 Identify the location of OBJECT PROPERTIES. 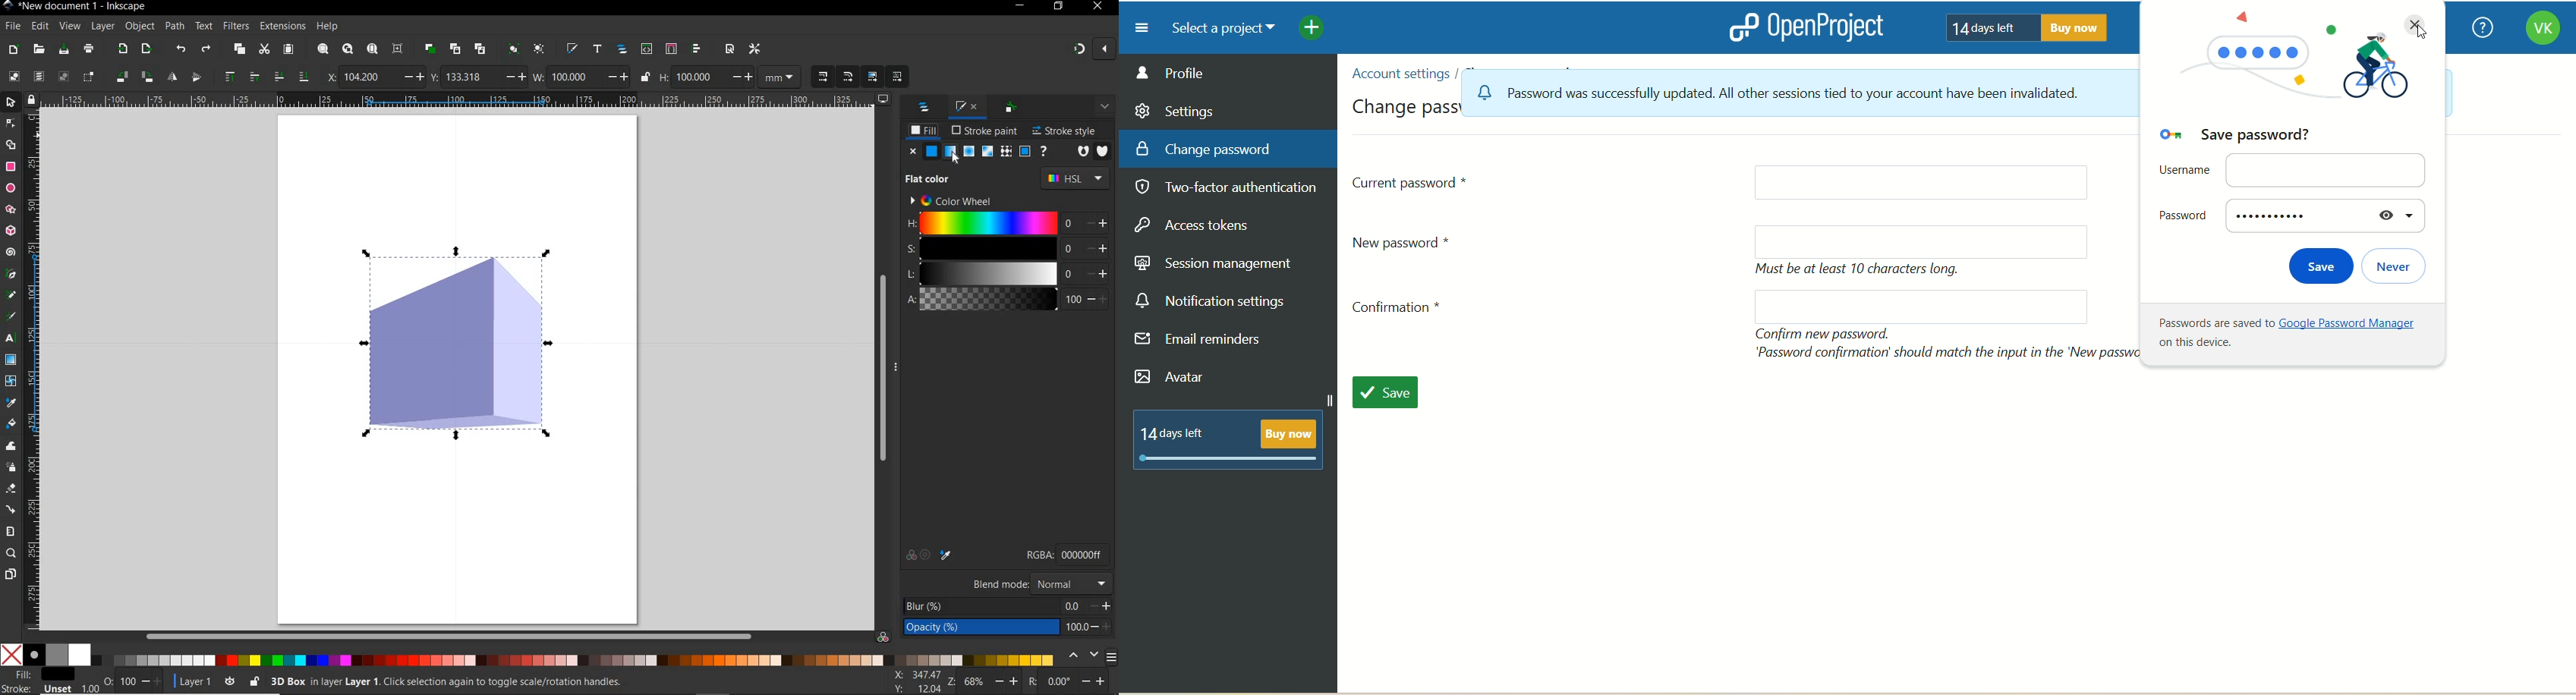
(1009, 109).